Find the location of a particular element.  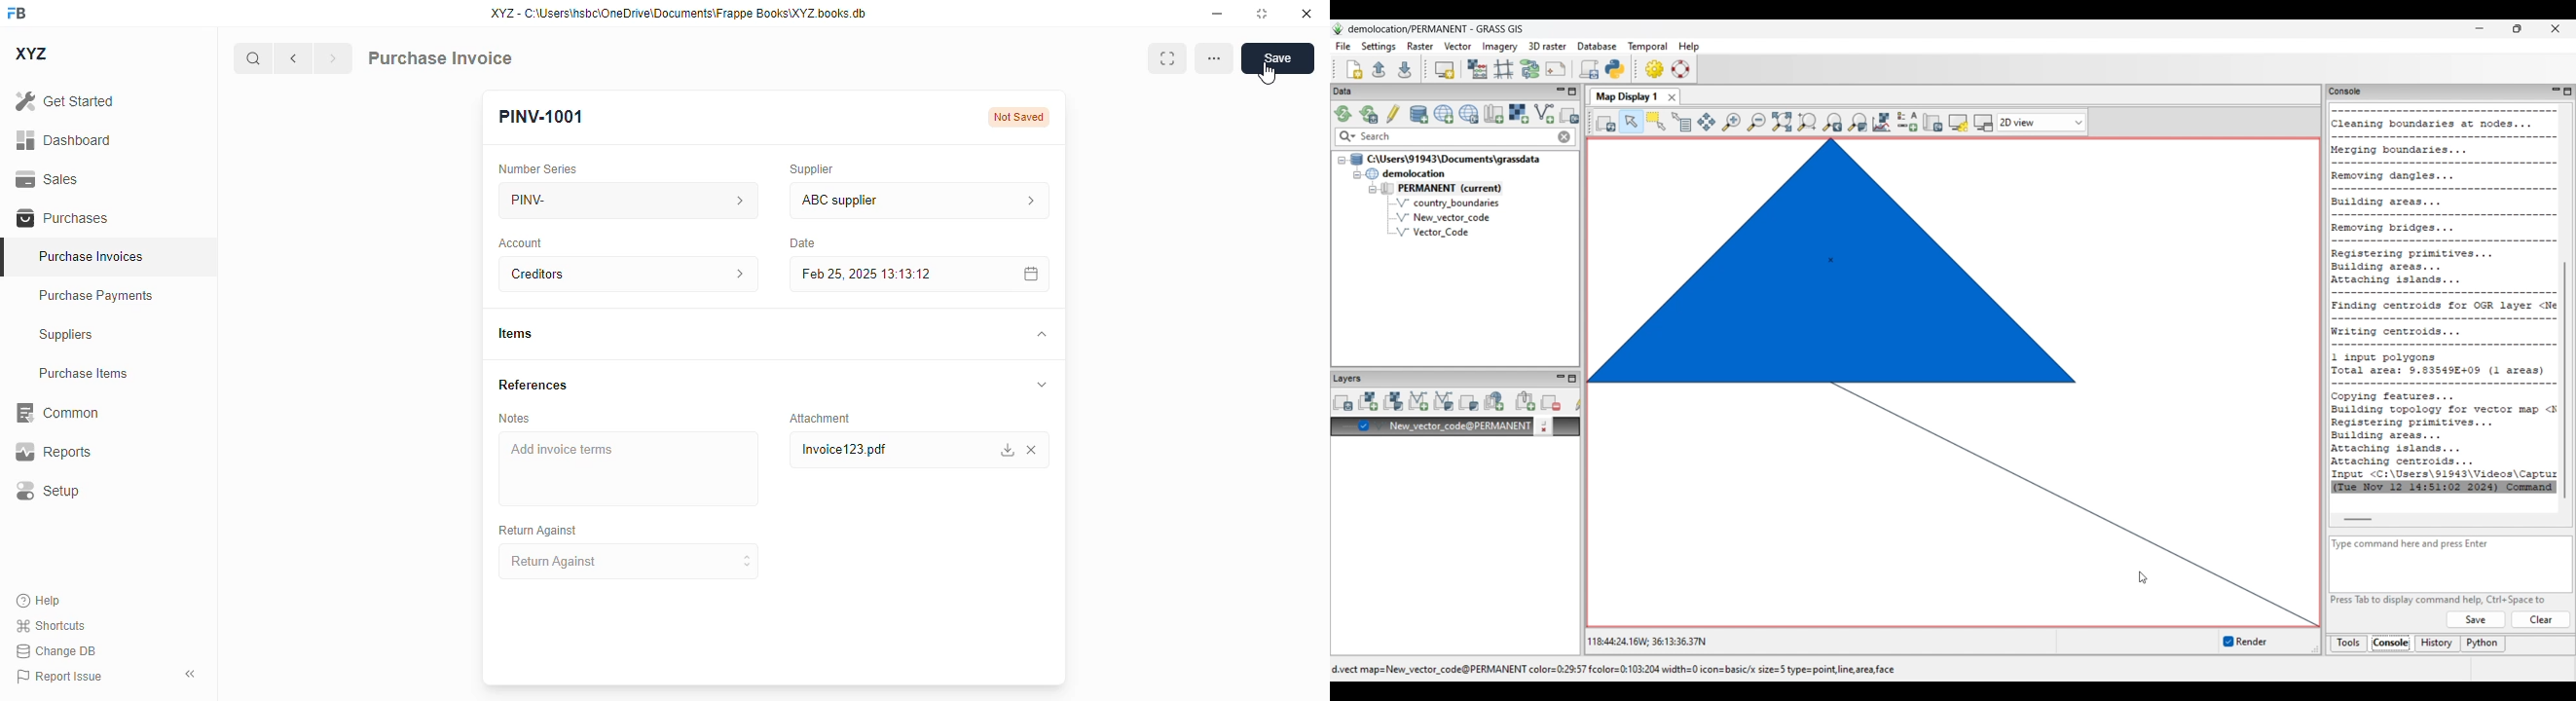

change DB is located at coordinates (55, 651).